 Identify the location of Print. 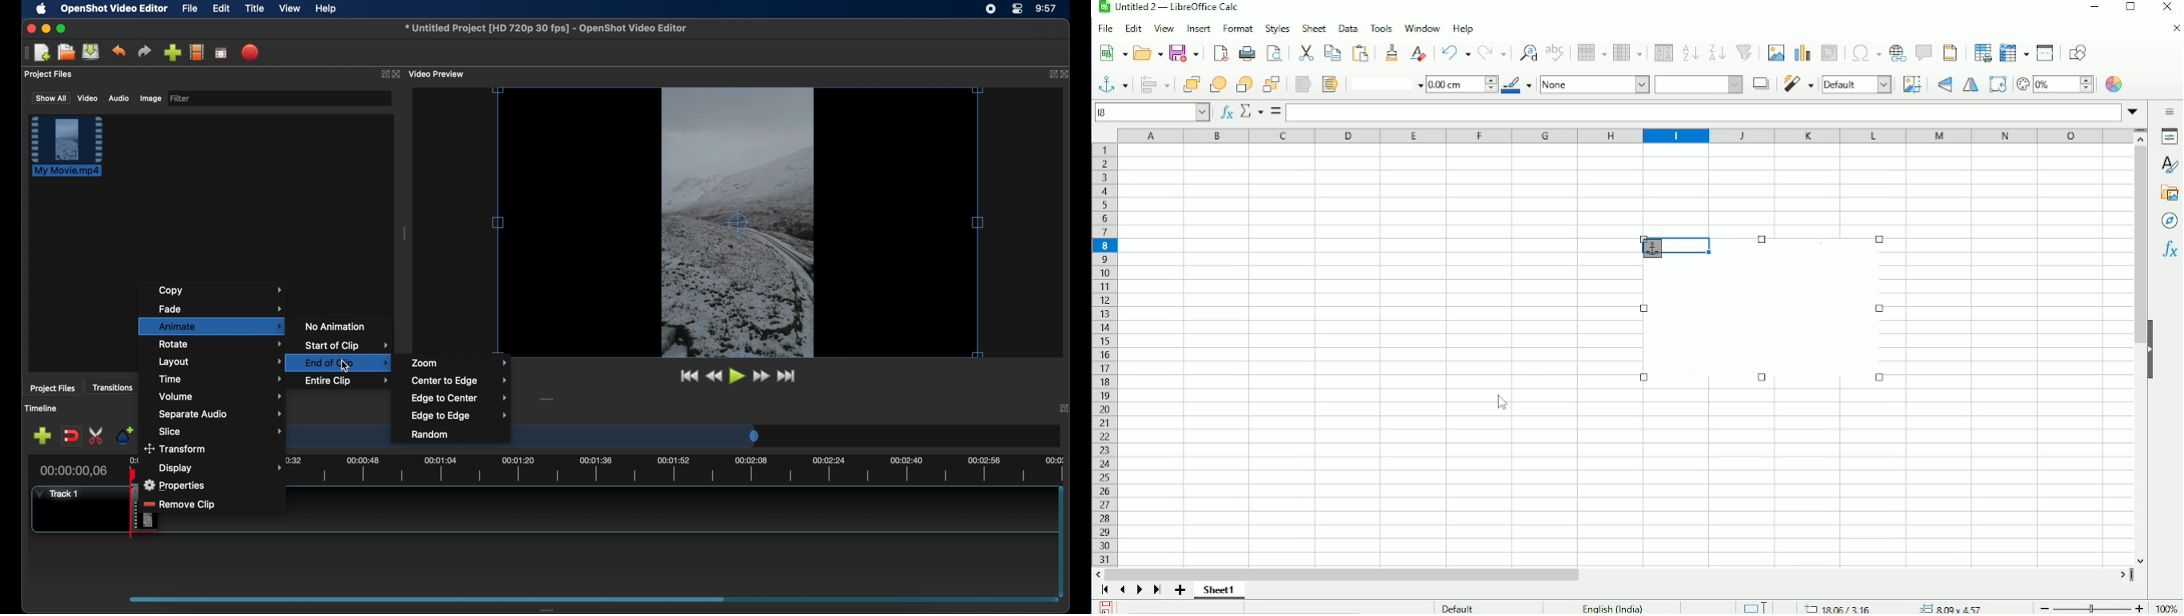
(1247, 53).